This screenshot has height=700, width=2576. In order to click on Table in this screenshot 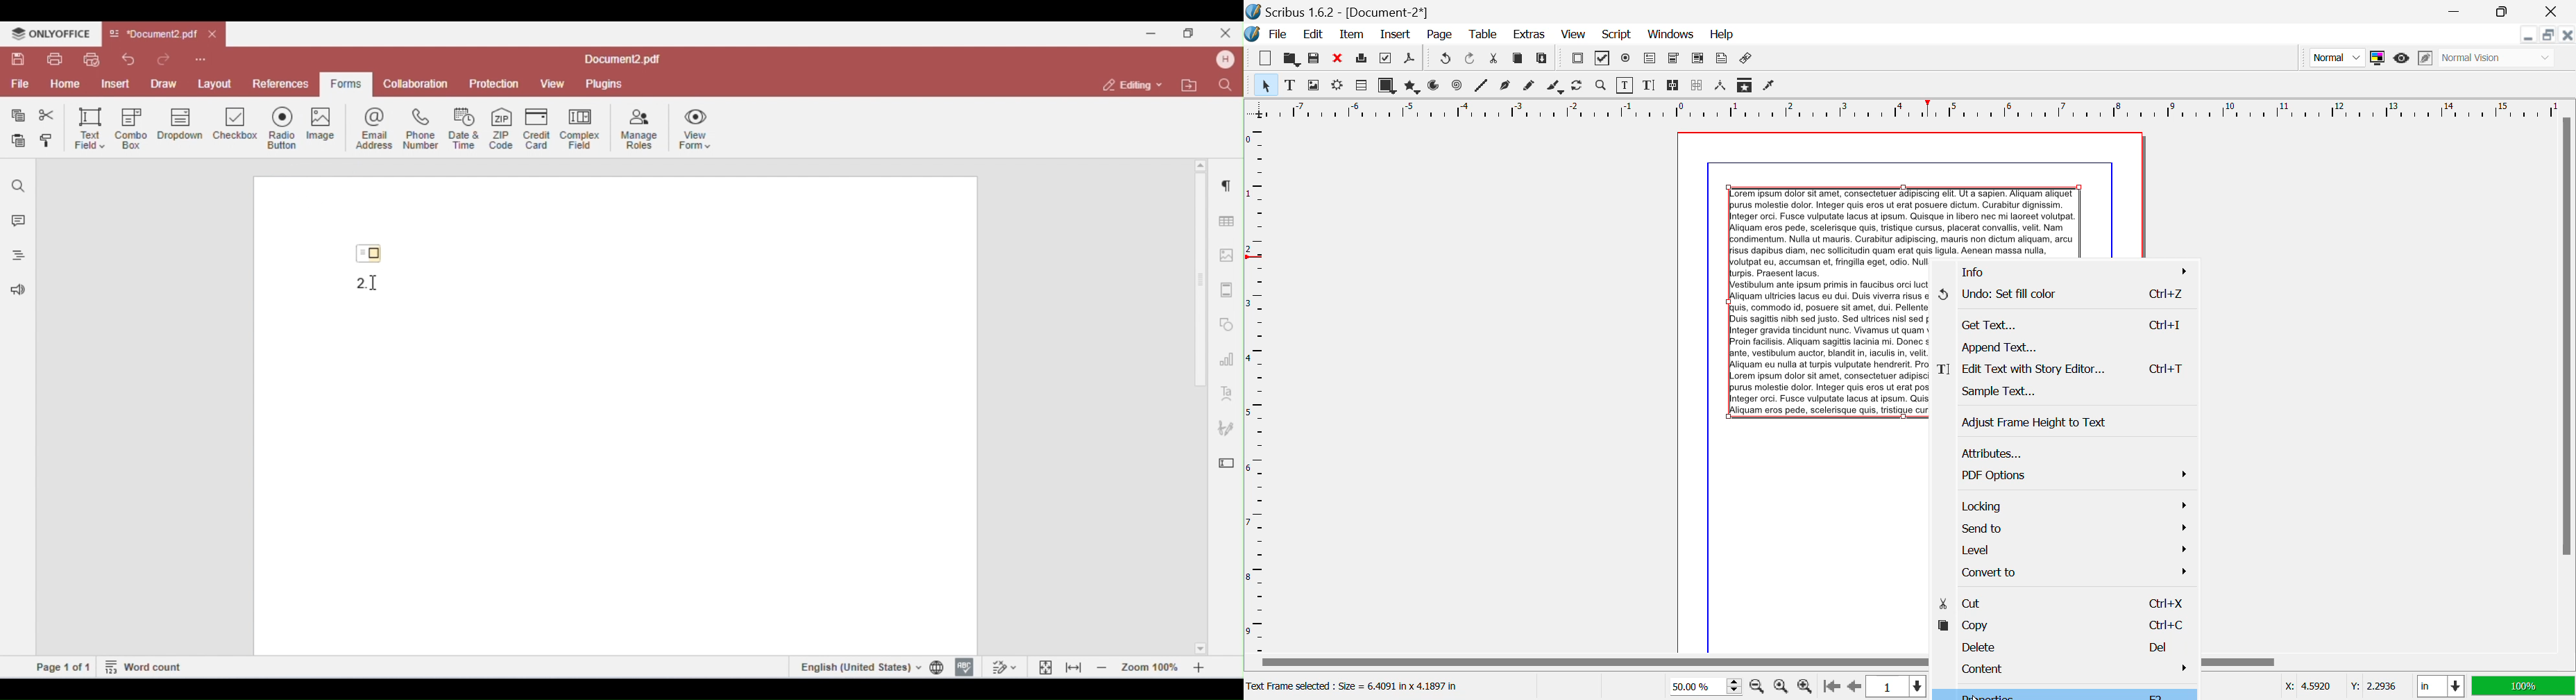, I will do `click(1484, 35)`.